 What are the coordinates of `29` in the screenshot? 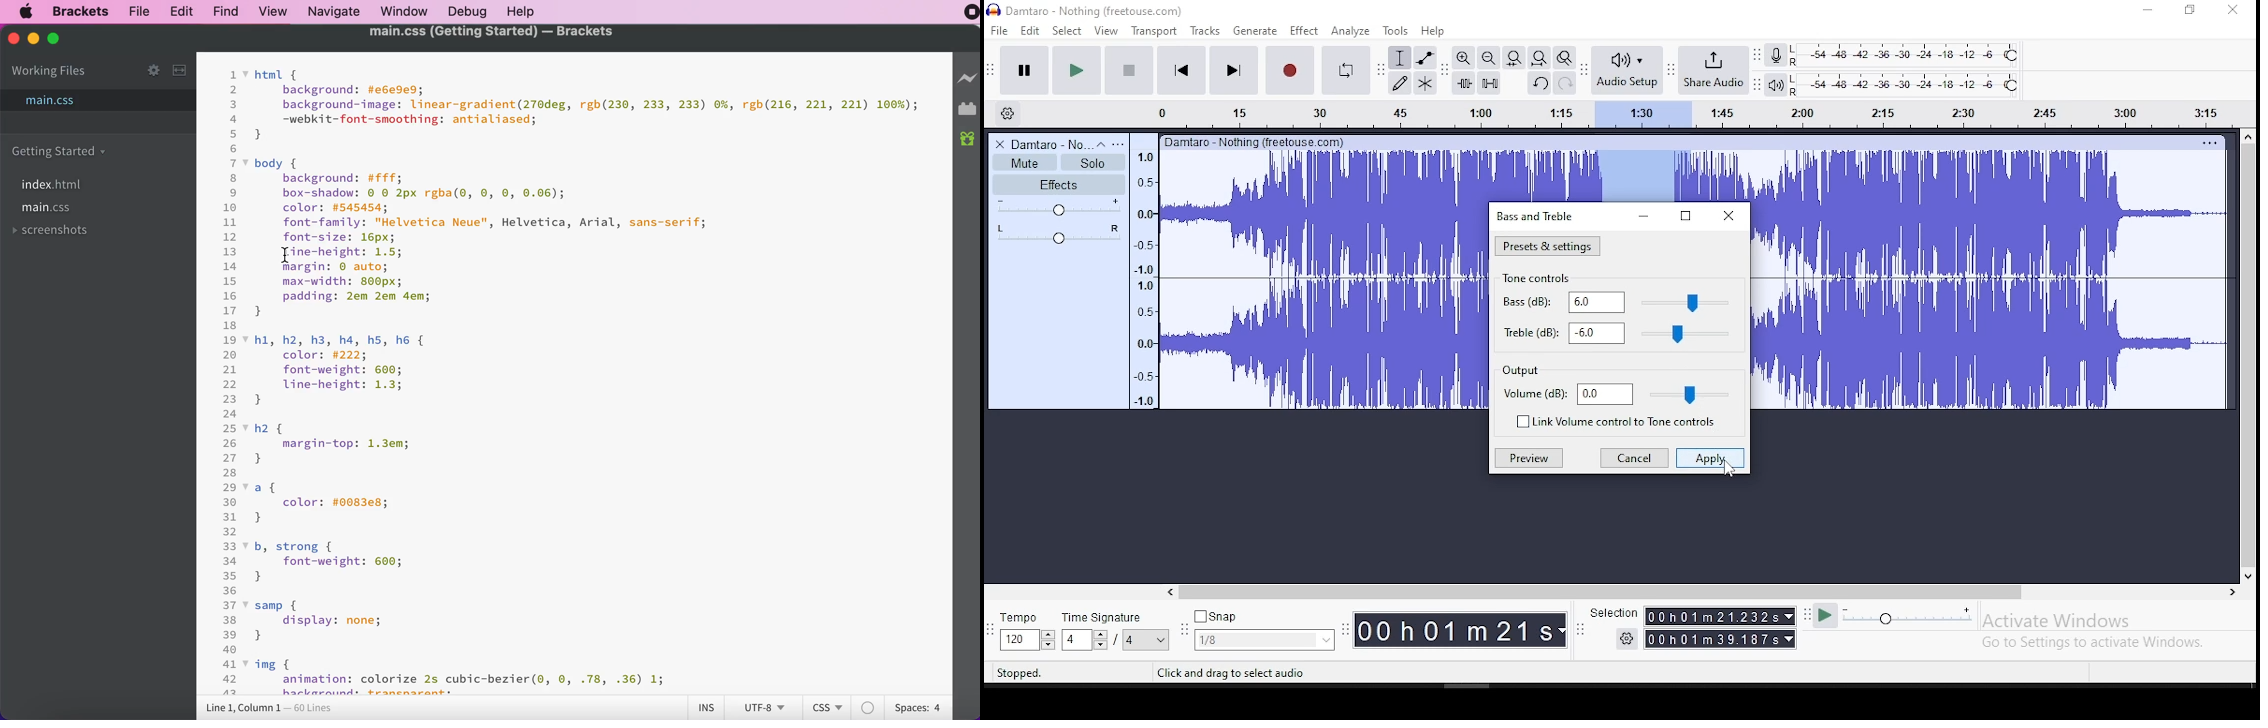 It's located at (230, 487).